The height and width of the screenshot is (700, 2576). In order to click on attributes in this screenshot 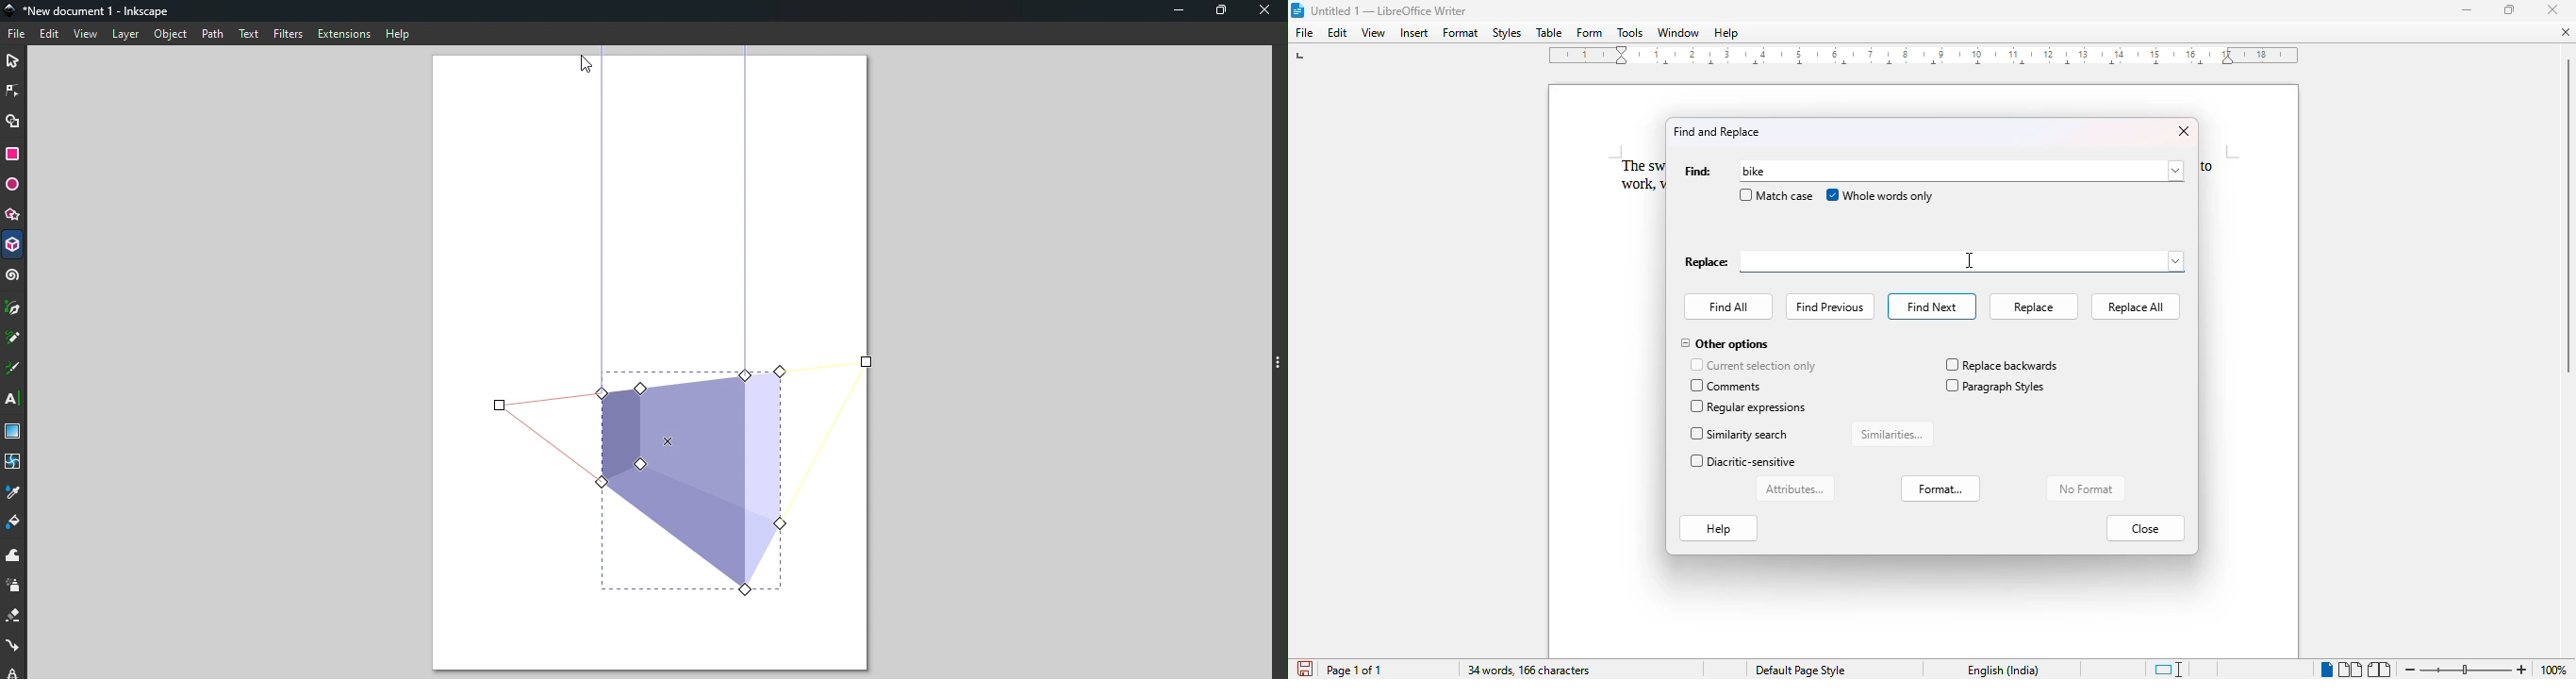, I will do `click(1797, 489)`.